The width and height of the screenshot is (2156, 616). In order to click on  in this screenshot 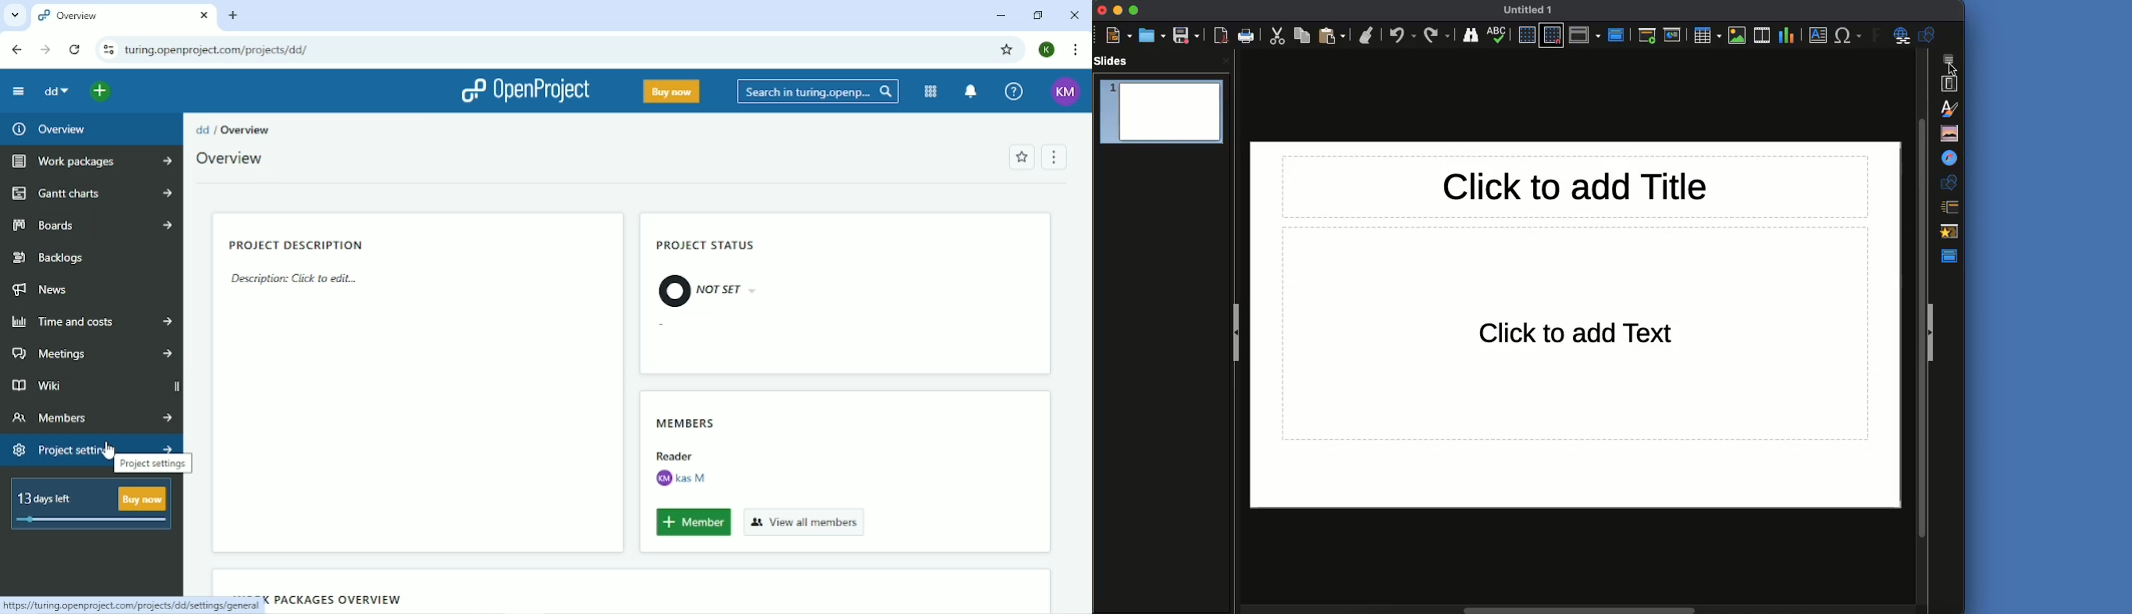, I will do `click(1529, 9)`.